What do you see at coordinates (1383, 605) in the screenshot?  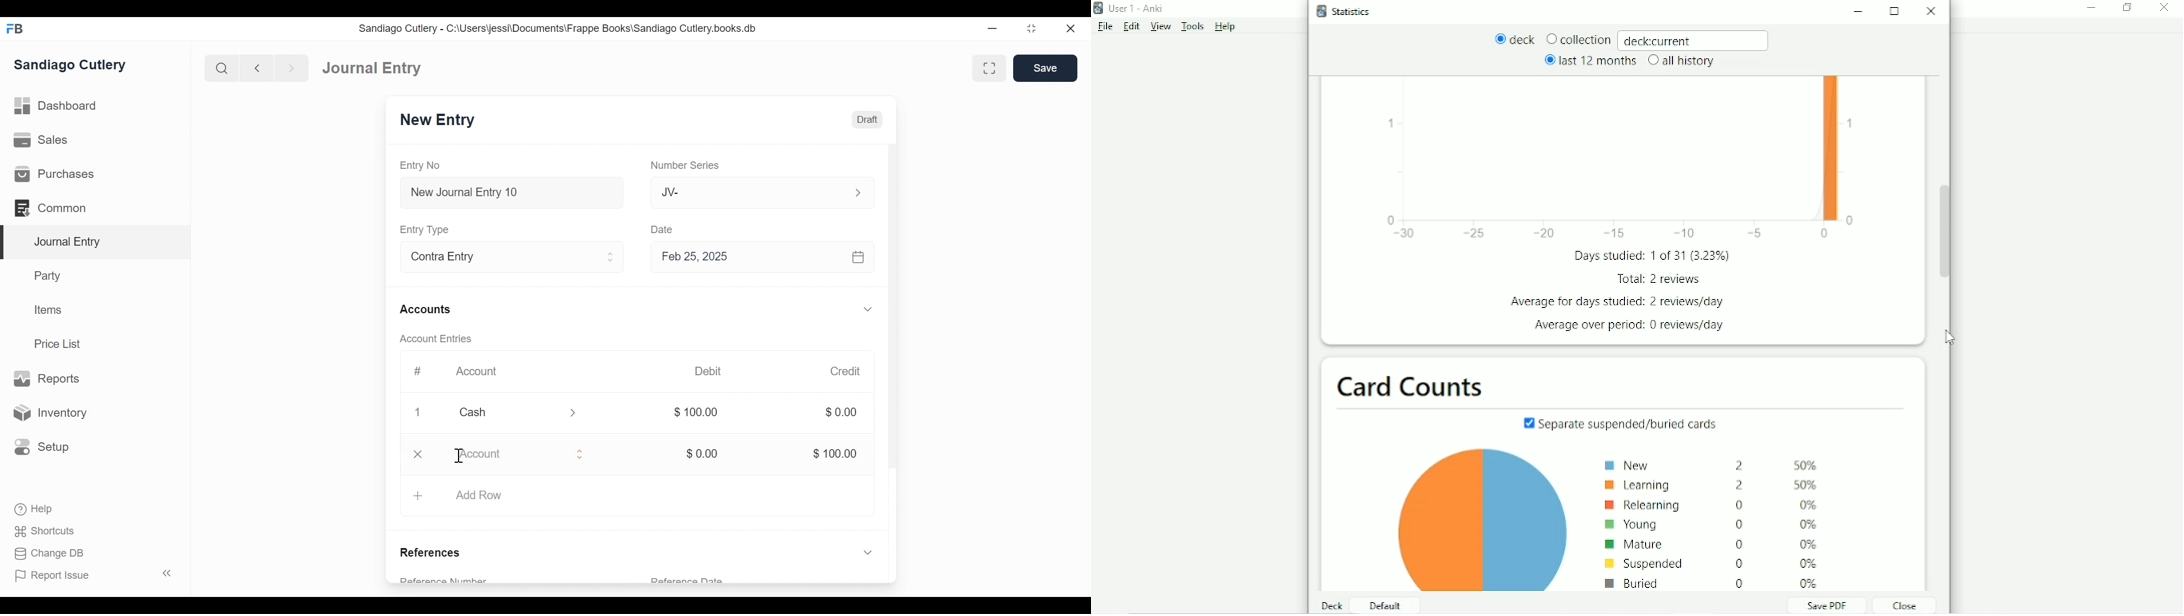 I see `Default` at bounding box center [1383, 605].